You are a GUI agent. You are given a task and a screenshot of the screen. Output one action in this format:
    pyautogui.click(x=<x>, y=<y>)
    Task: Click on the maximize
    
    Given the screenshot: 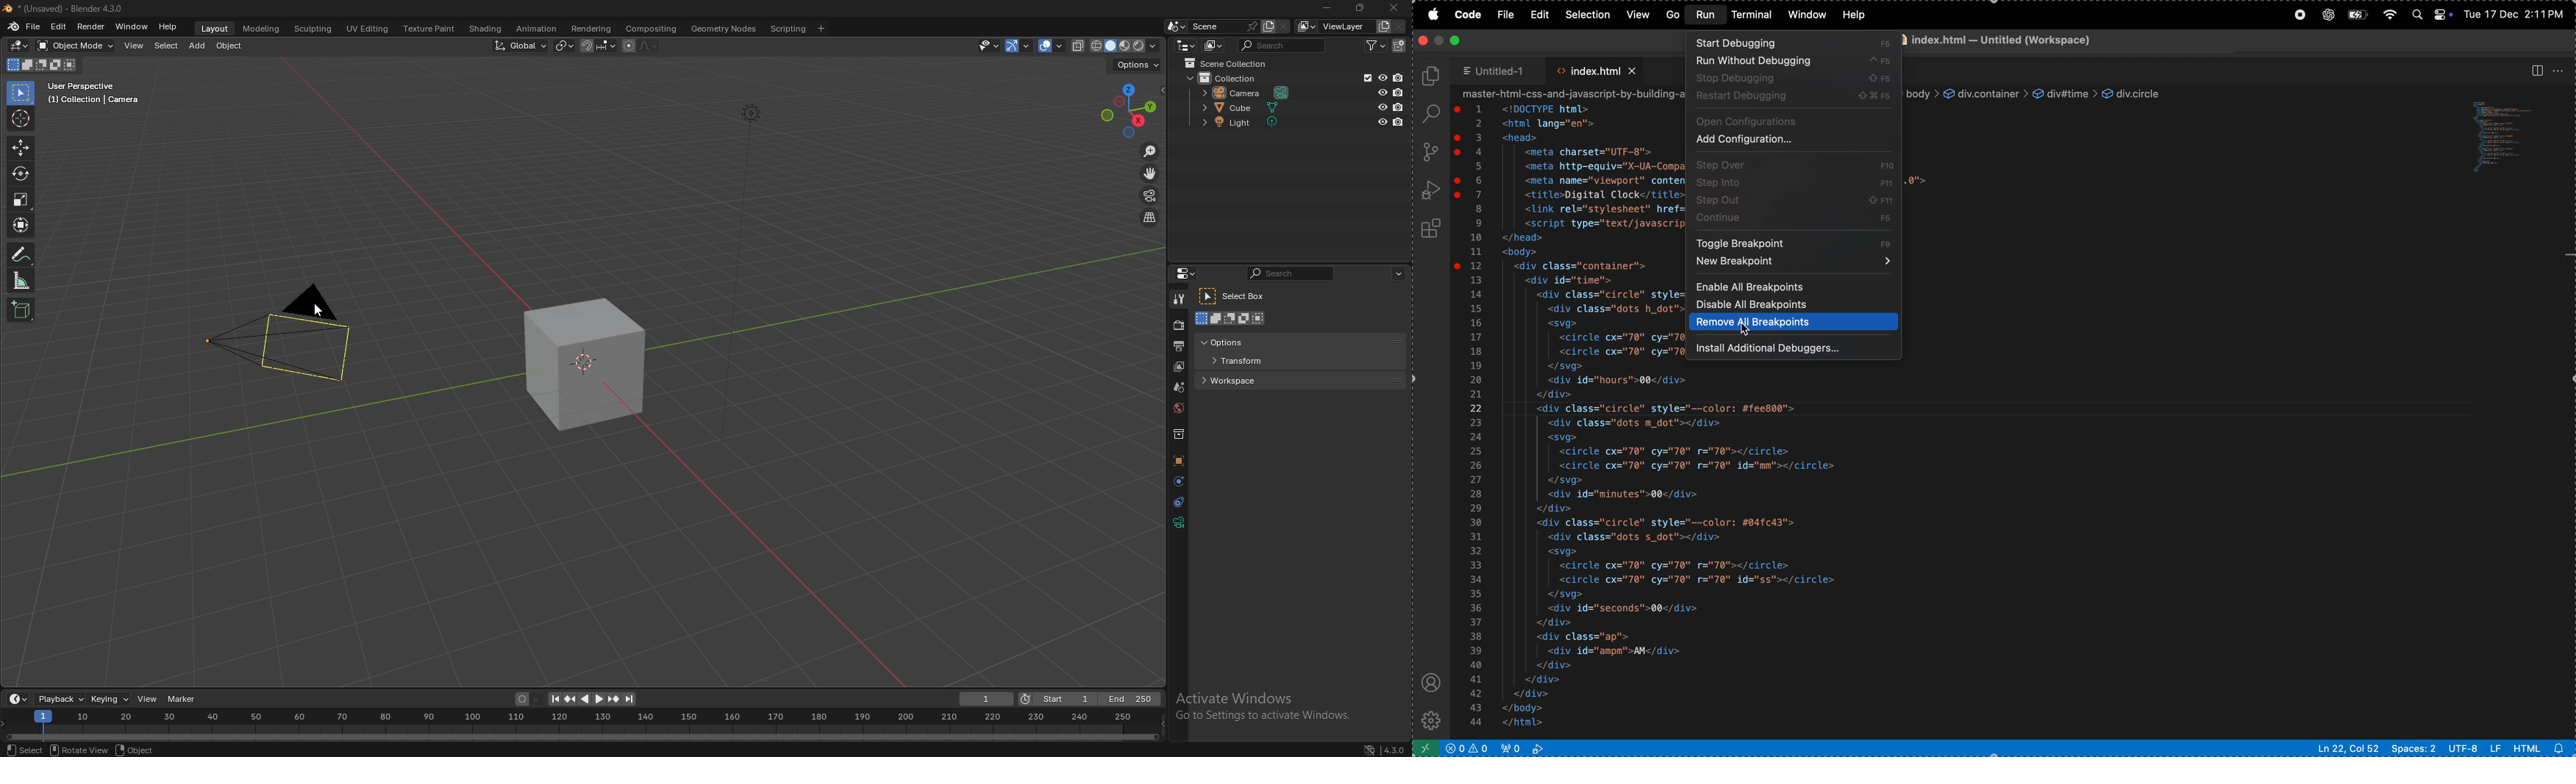 What is the action you would take?
    pyautogui.click(x=1454, y=40)
    